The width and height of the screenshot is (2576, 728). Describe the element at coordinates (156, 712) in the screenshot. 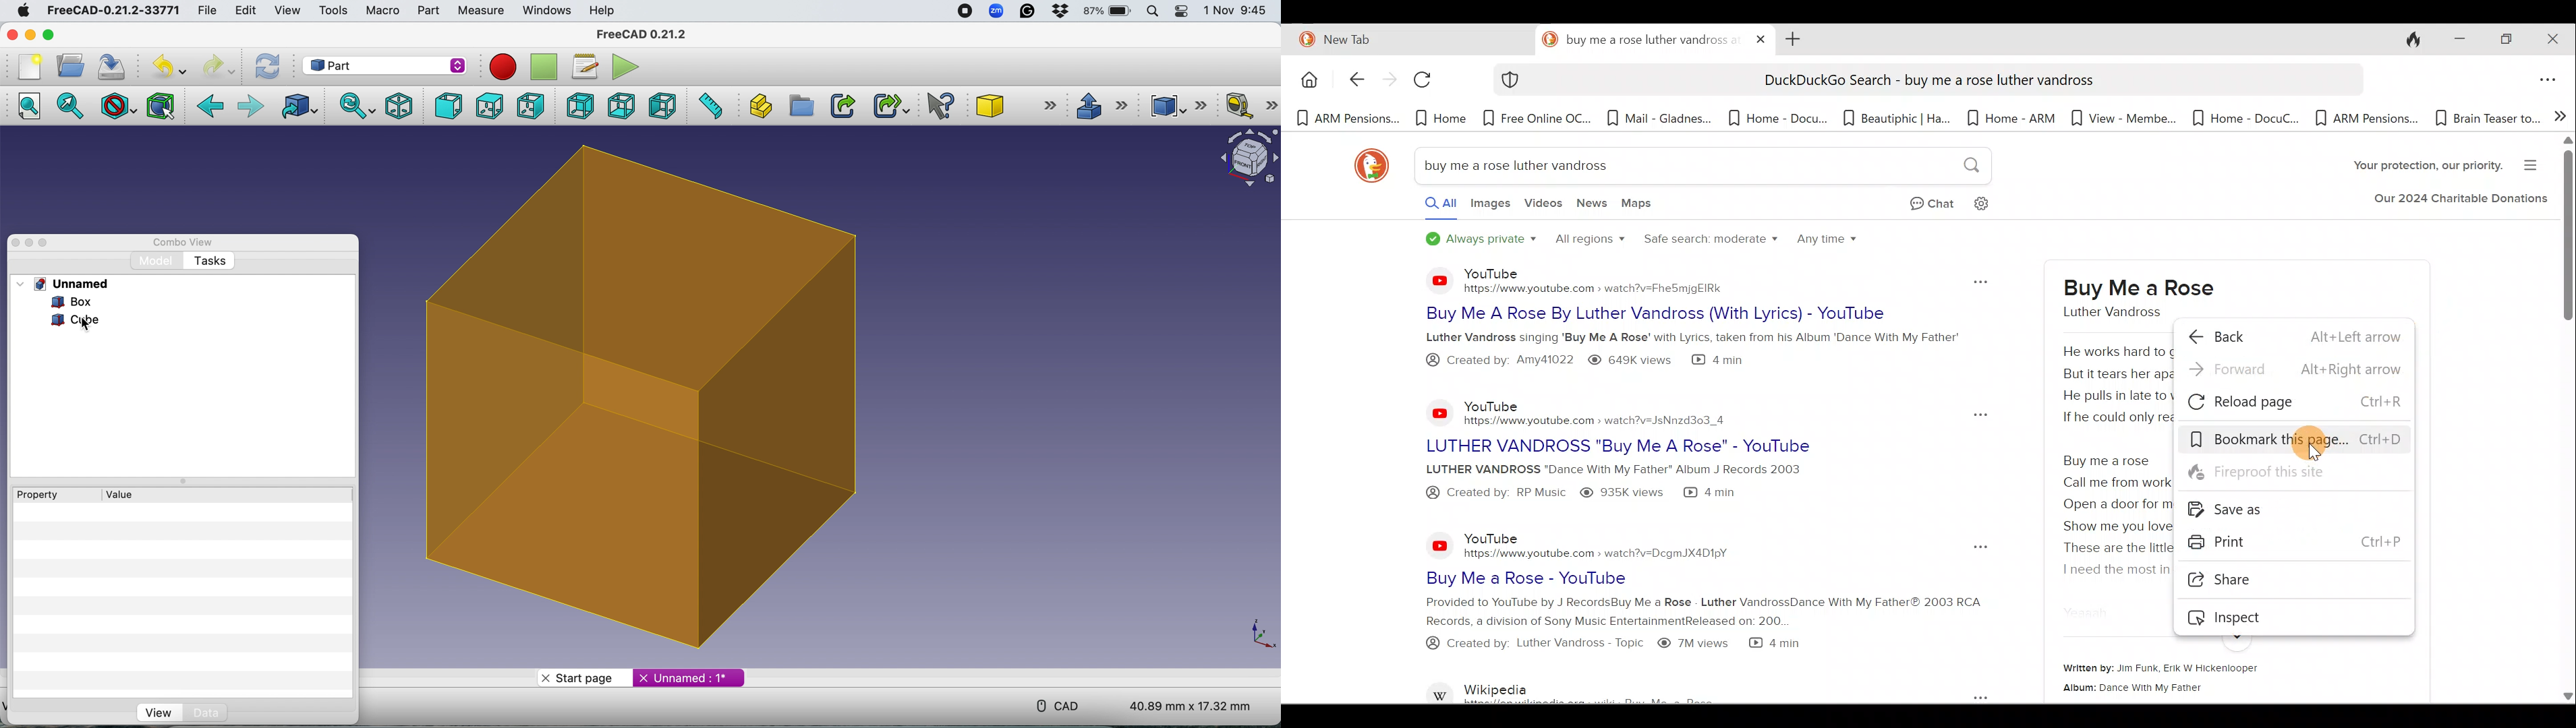

I see `View` at that location.